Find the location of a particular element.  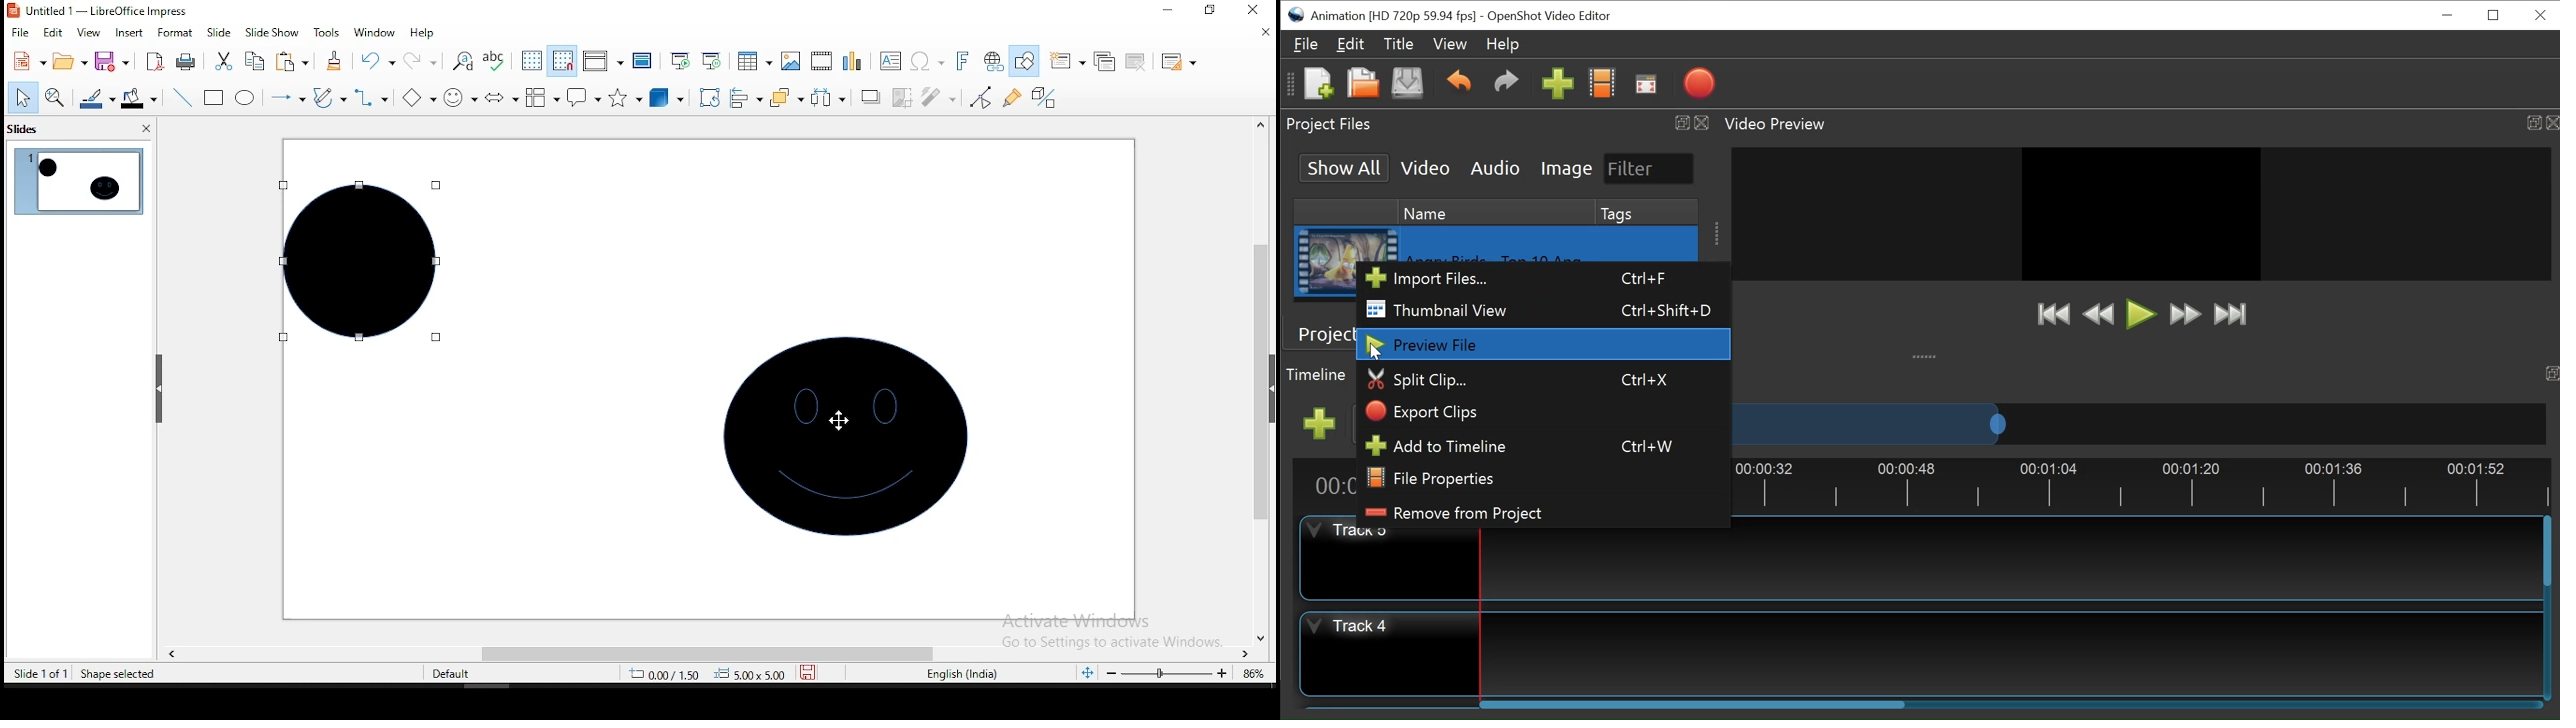

save is located at coordinates (112, 63).